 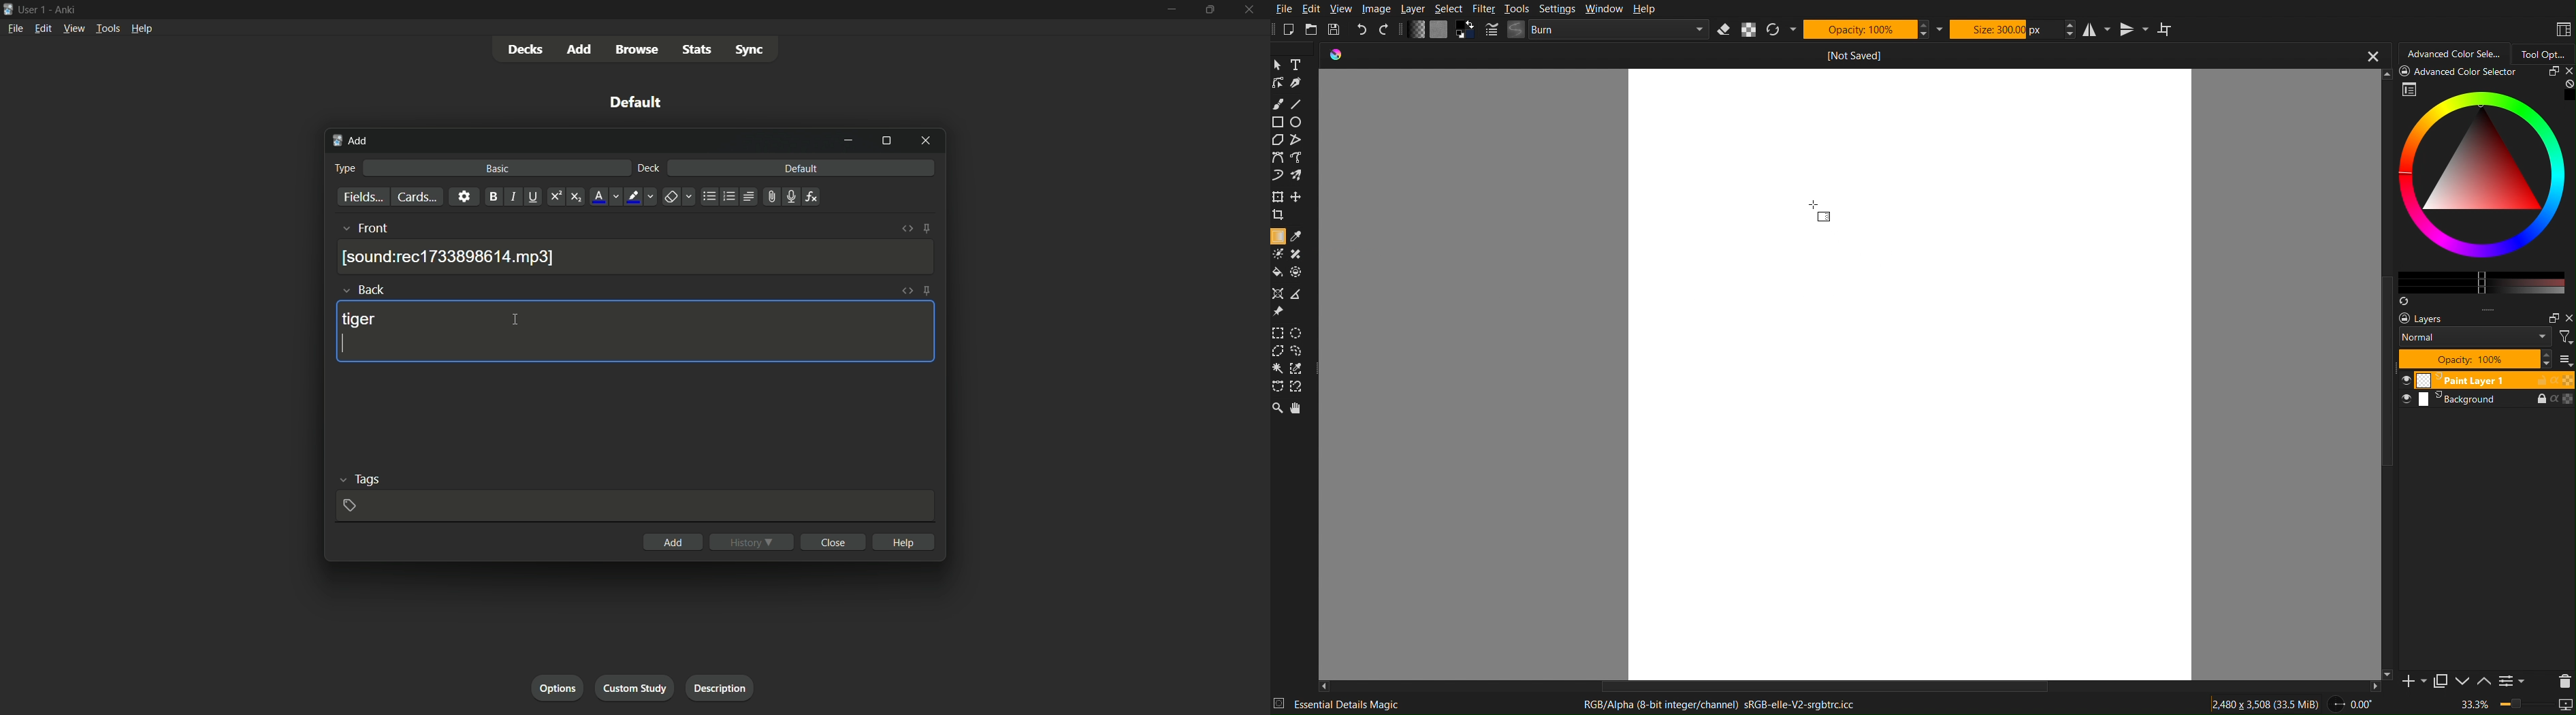 What do you see at coordinates (1284, 10) in the screenshot?
I see `File` at bounding box center [1284, 10].